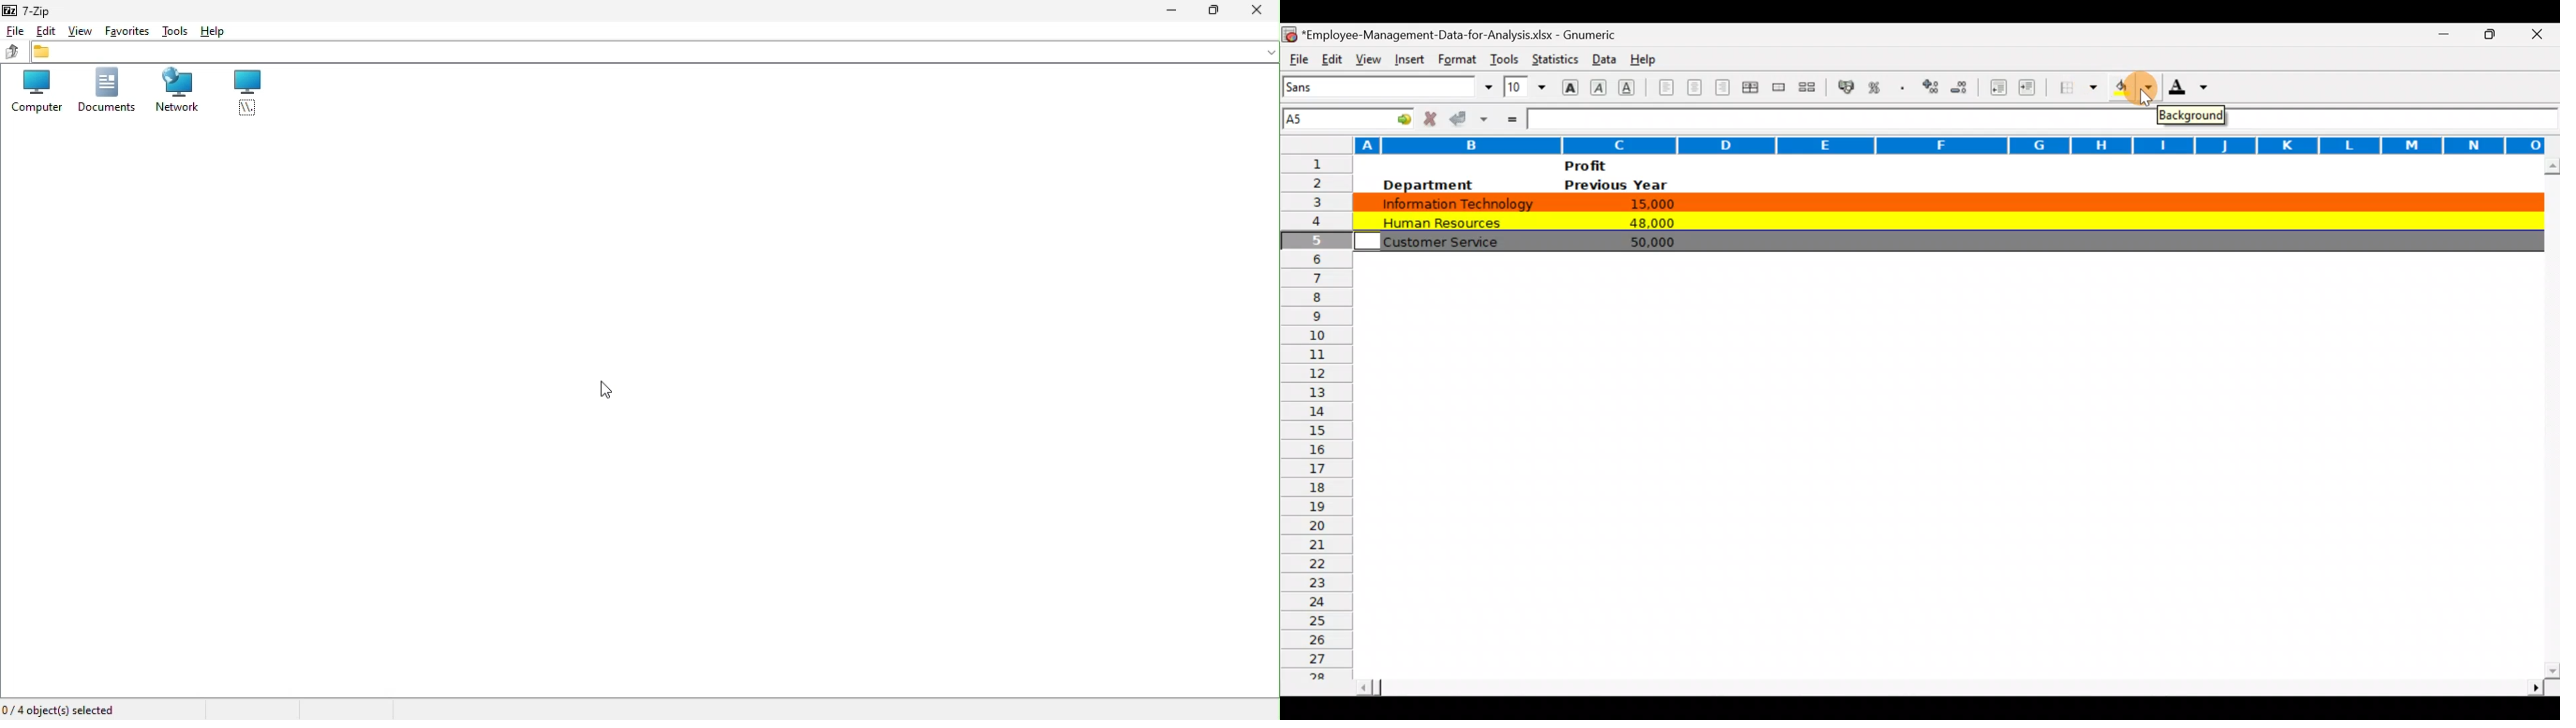 The image size is (2576, 728). What do you see at coordinates (2079, 87) in the screenshot?
I see `Borders` at bounding box center [2079, 87].